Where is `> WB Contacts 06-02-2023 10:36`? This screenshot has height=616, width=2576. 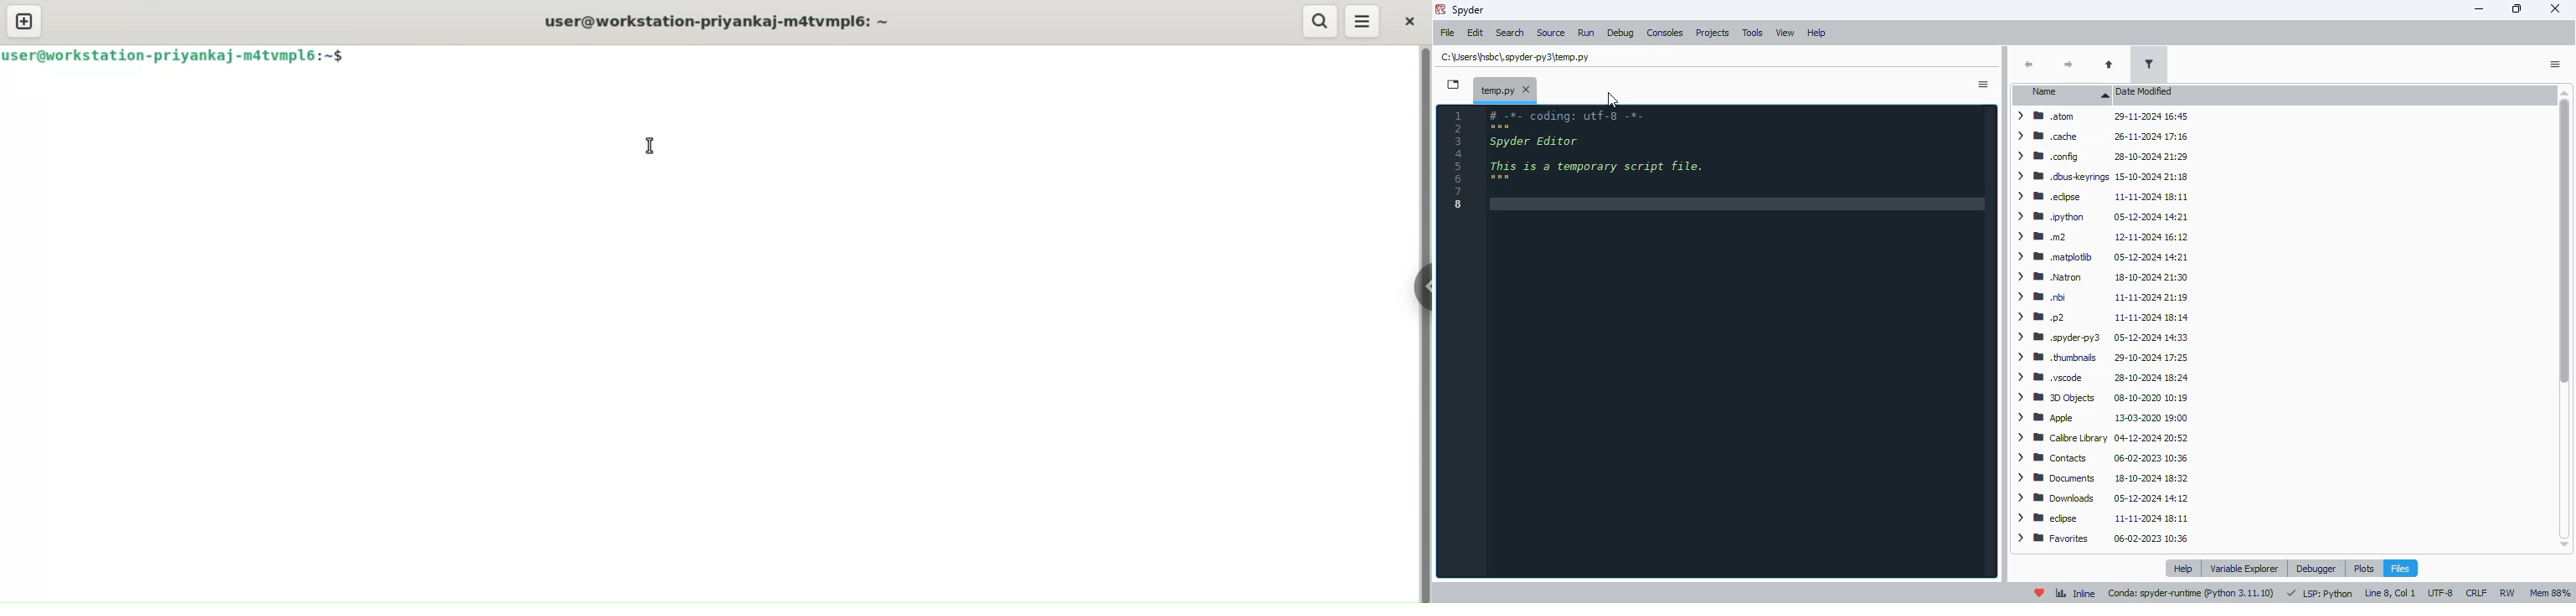
> WB Contacts 06-02-2023 10:36 is located at coordinates (2098, 458).